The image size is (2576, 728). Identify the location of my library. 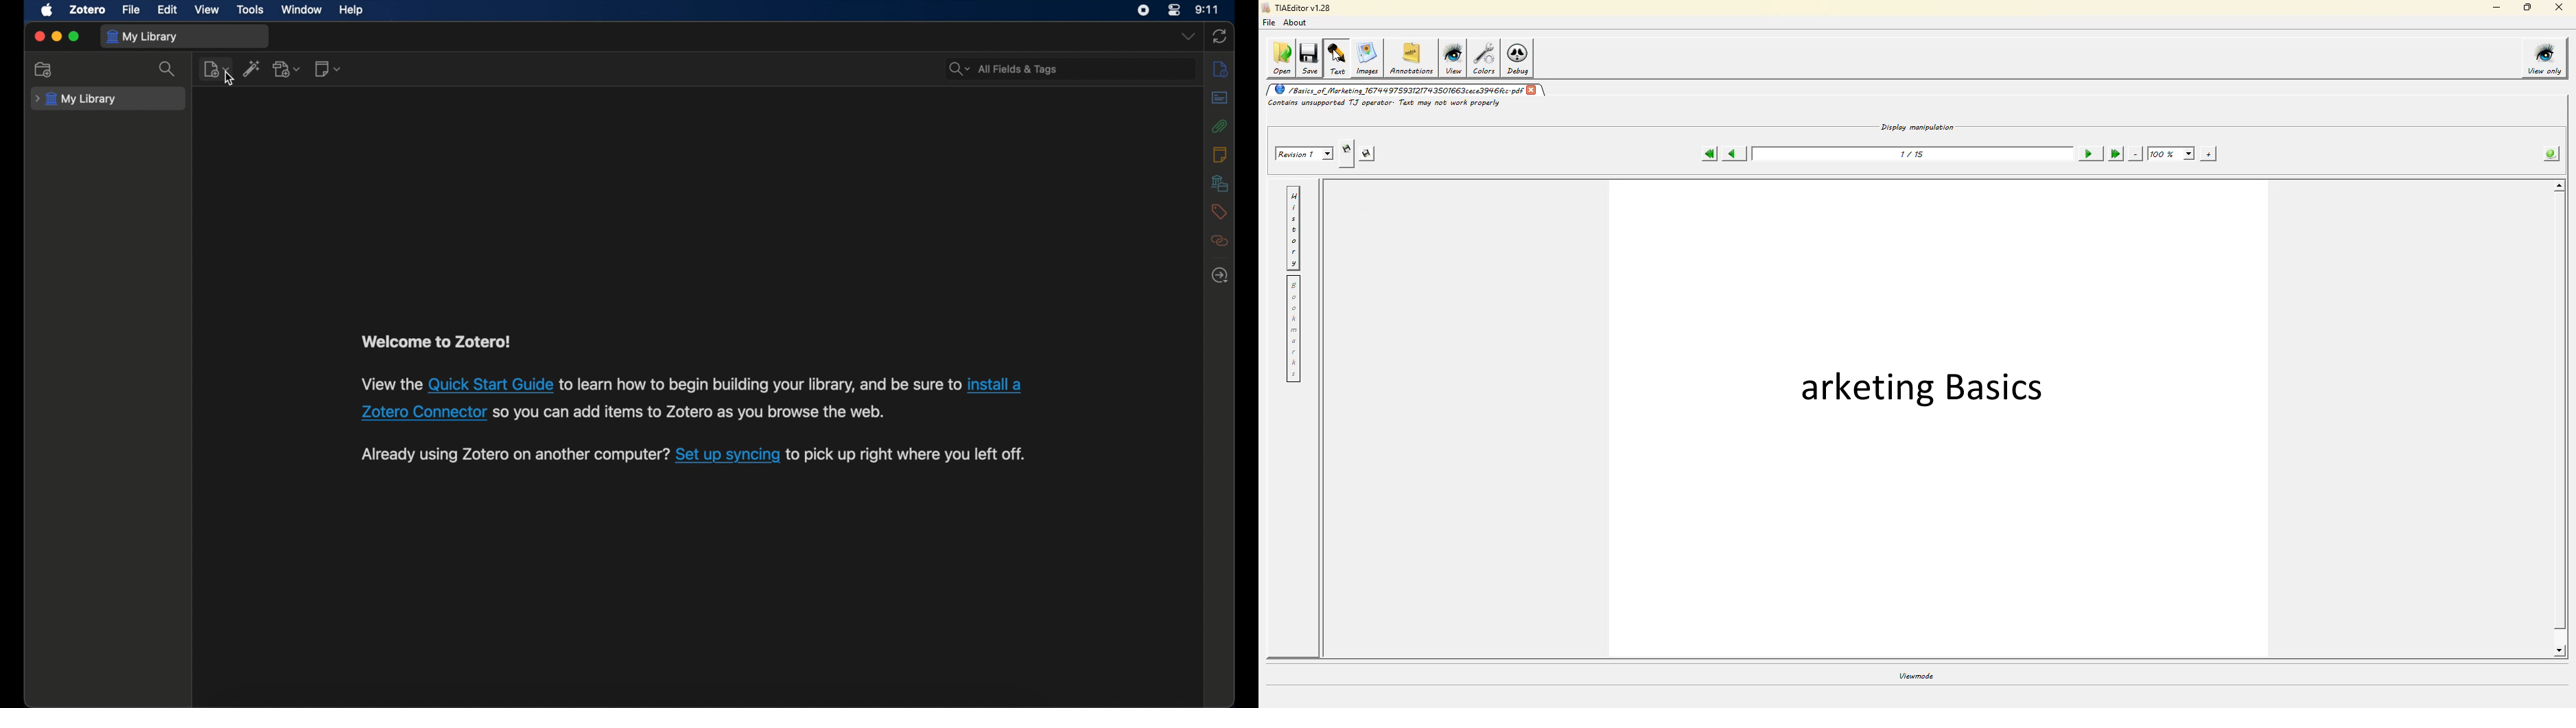
(142, 37).